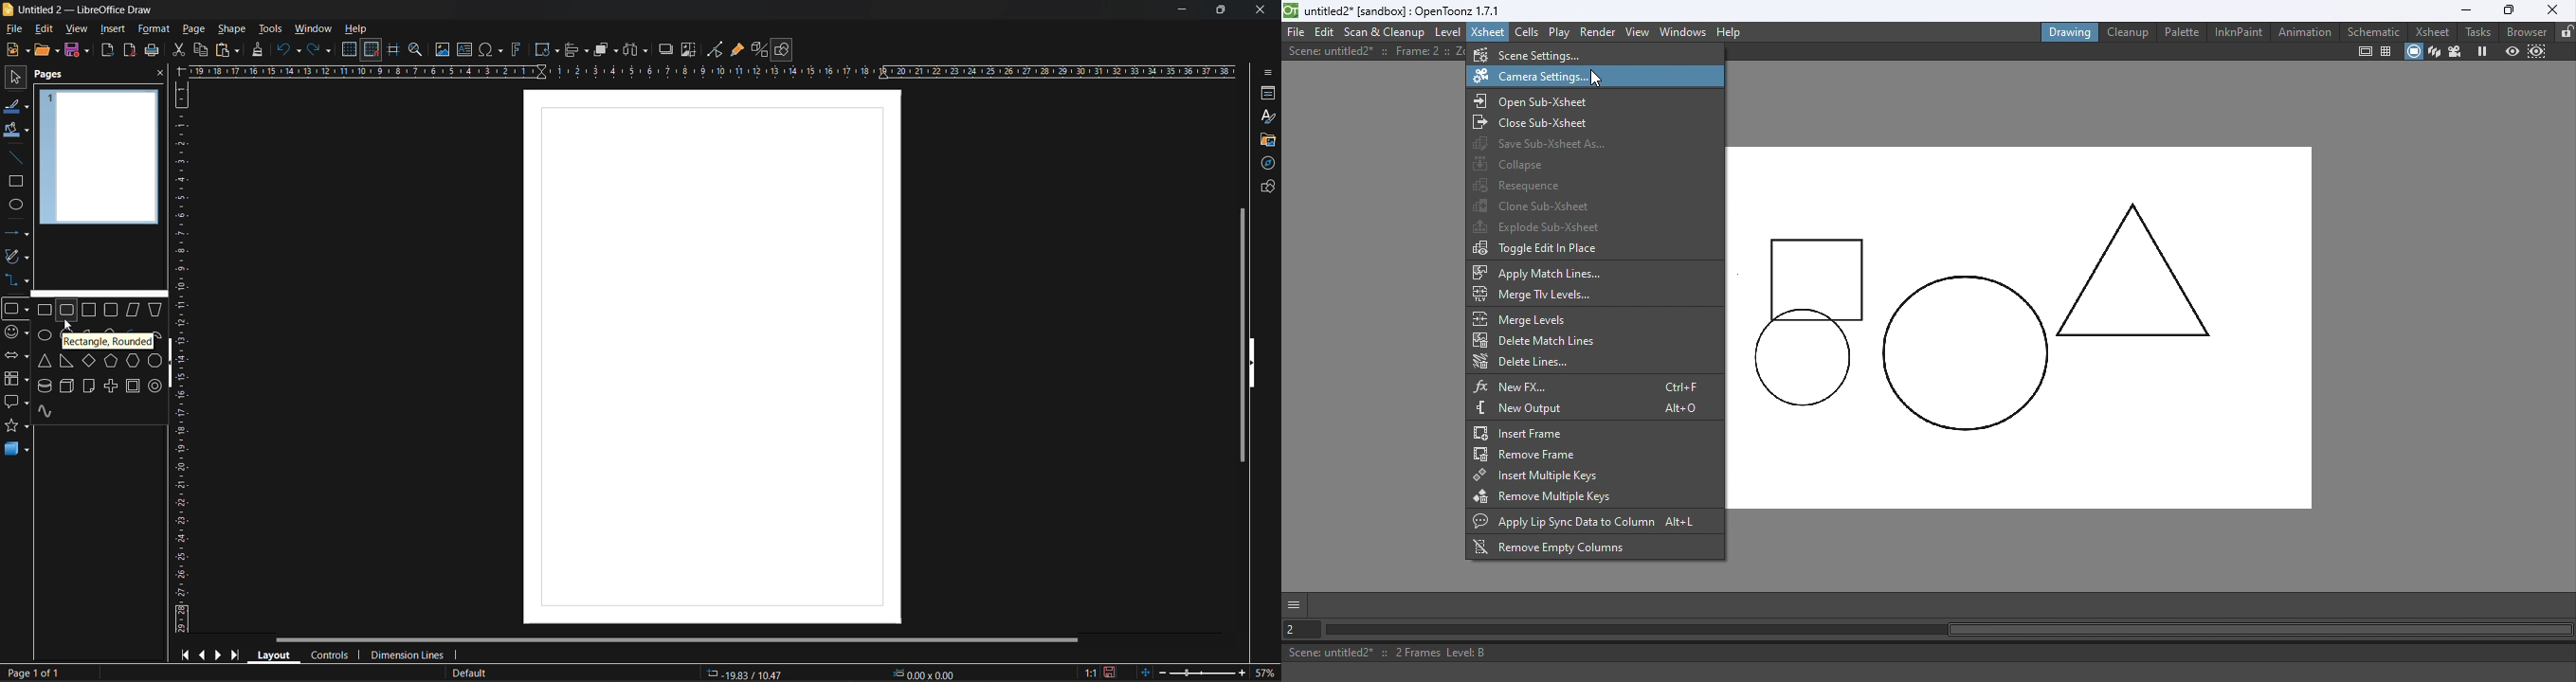  What do you see at coordinates (112, 362) in the screenshot?
I see `pentagon` at bounding box center [112, 362].